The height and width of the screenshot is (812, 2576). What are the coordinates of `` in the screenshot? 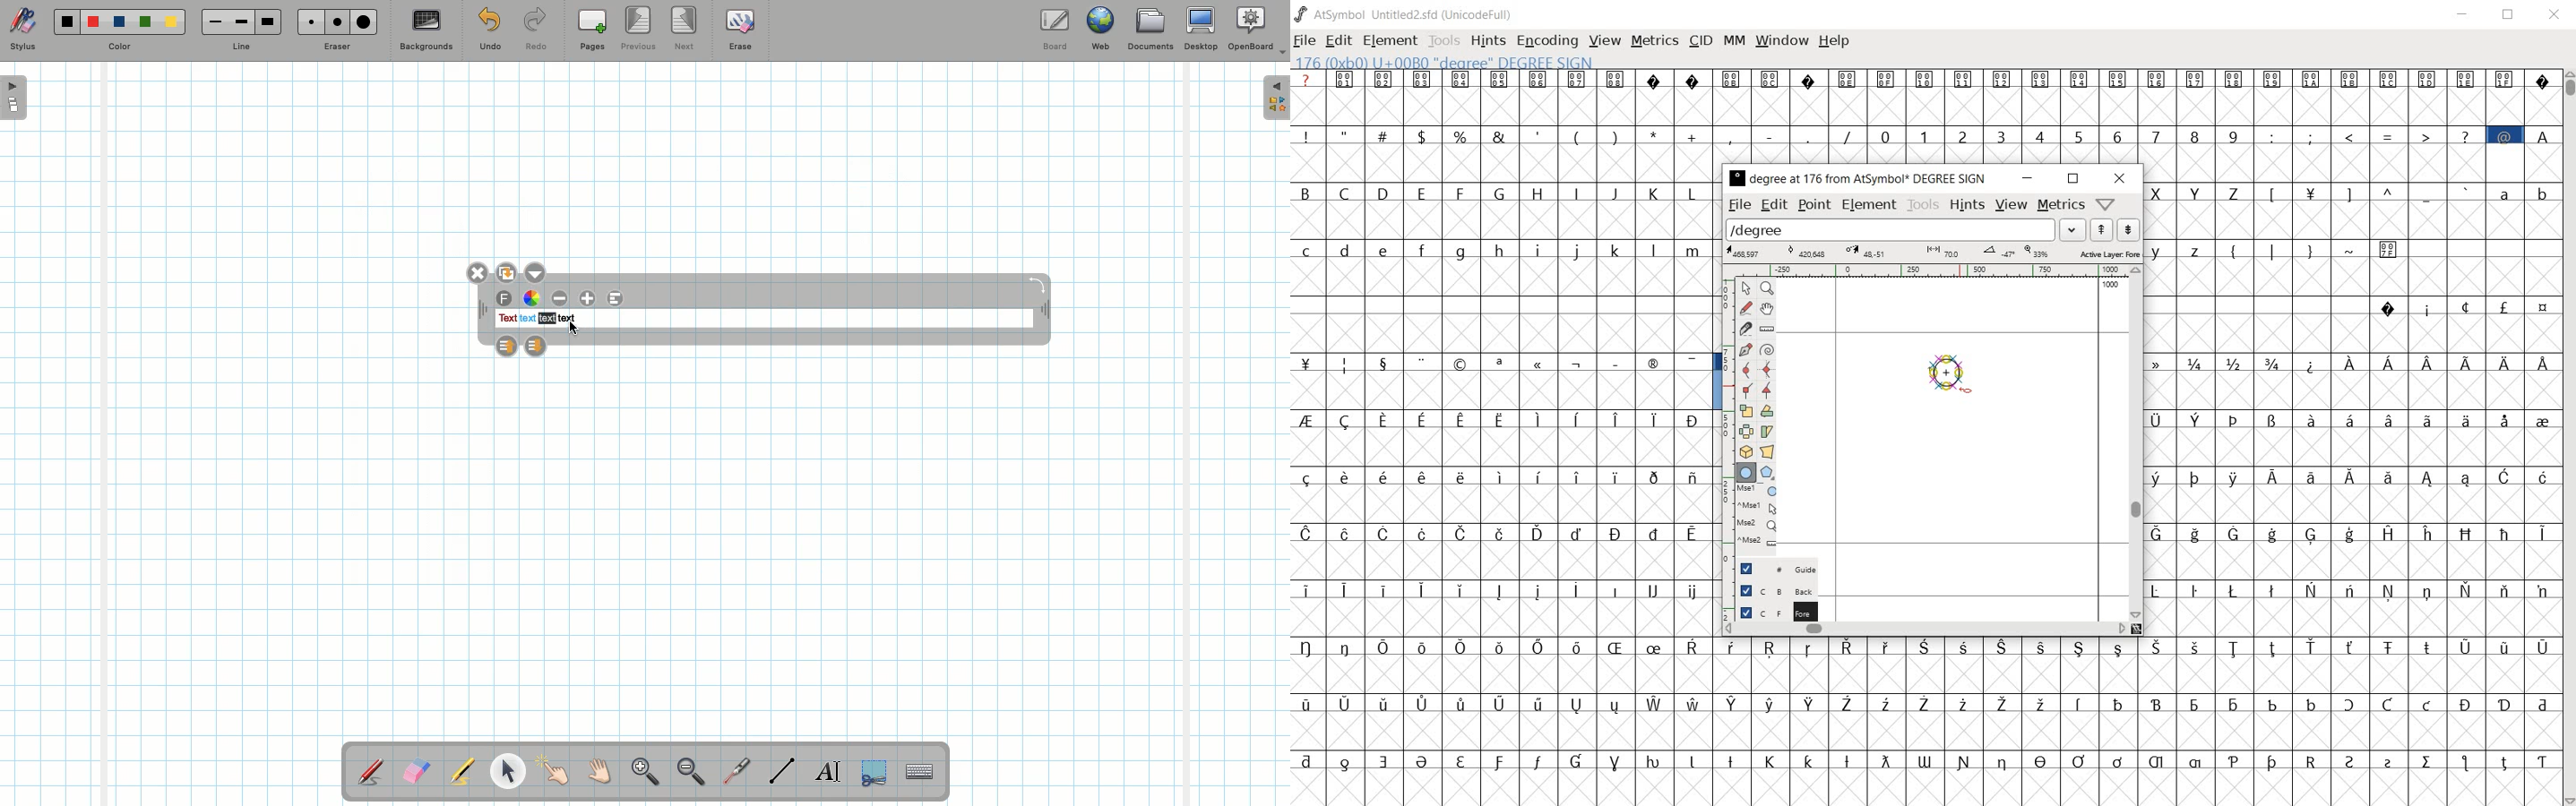 It's located at (2356, 446).